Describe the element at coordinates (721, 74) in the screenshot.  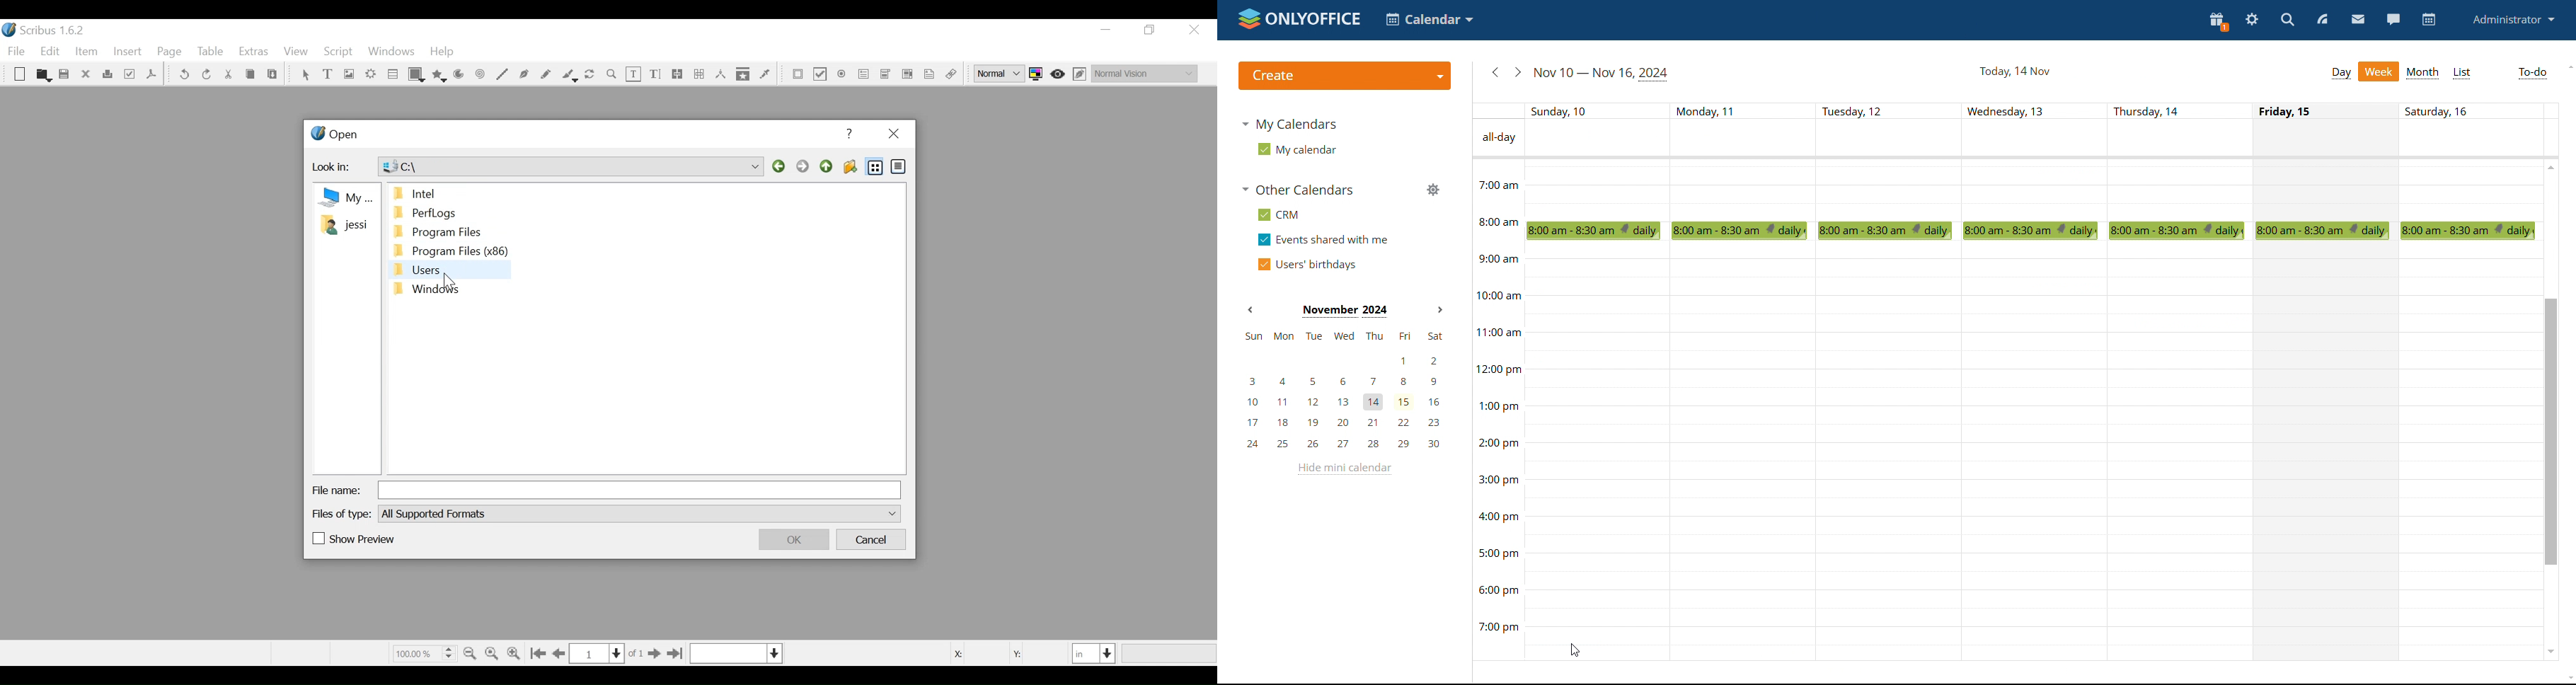
I see `Measurements` at that location.